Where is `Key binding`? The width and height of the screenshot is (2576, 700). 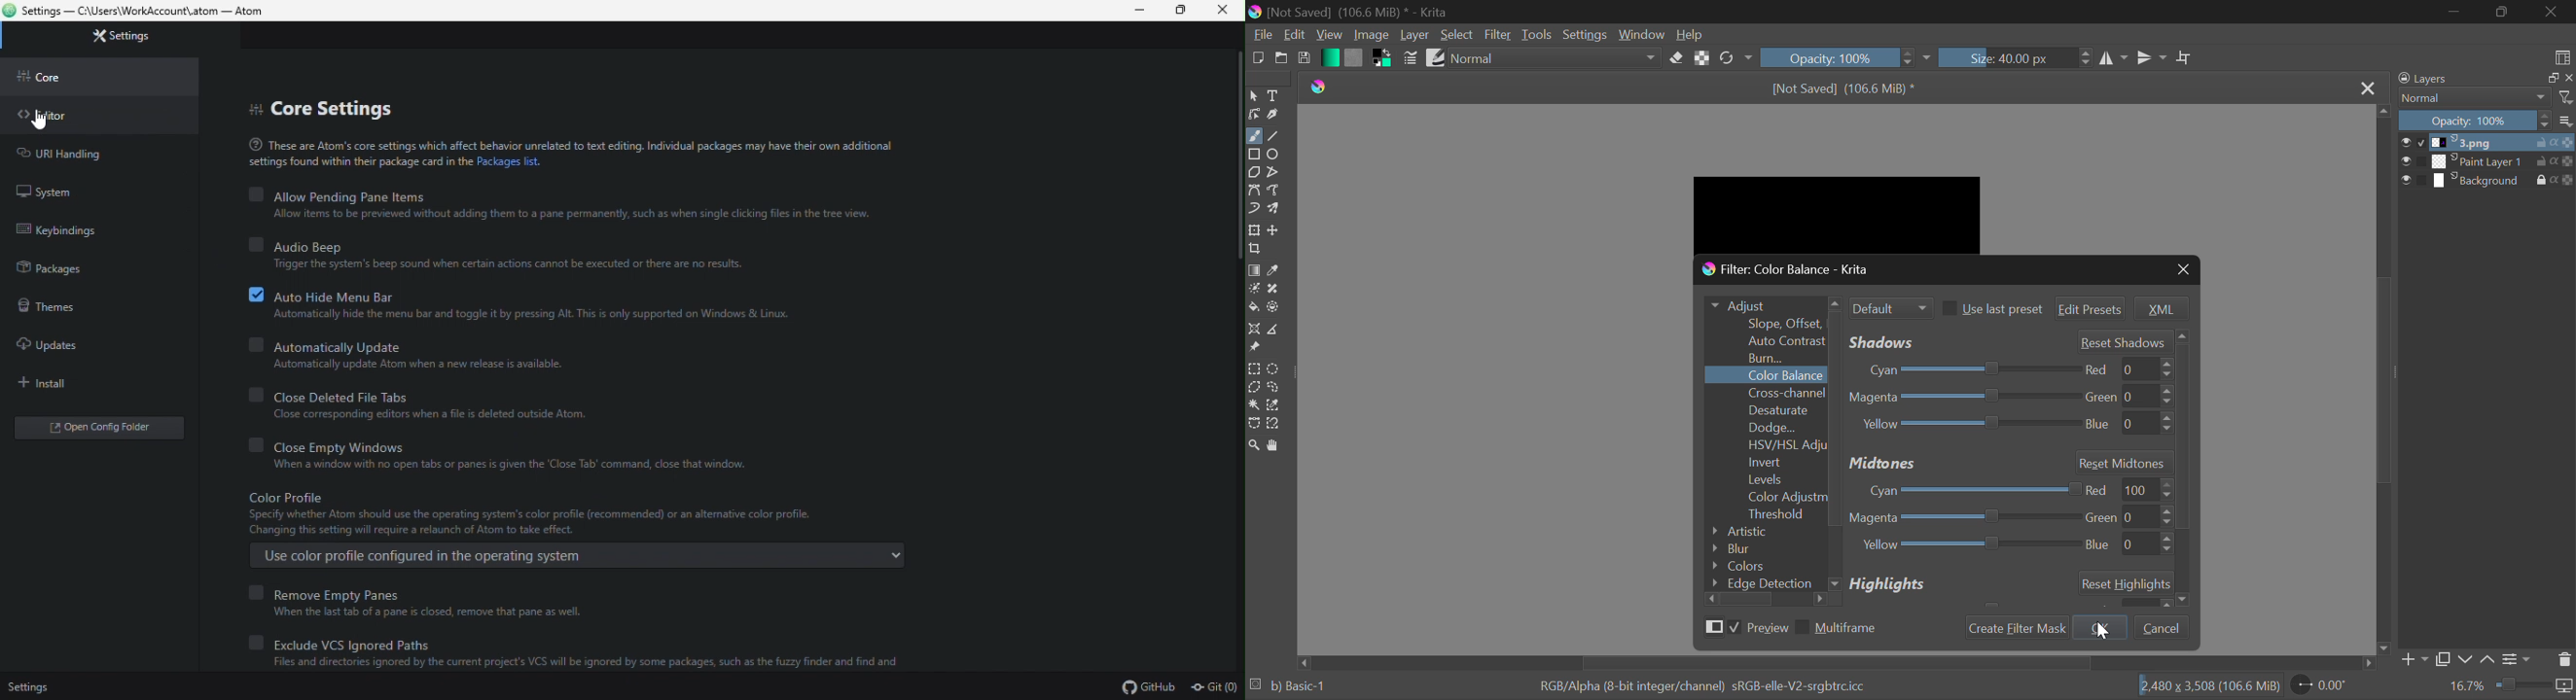 Key binding is located at coordinates (67, 231).